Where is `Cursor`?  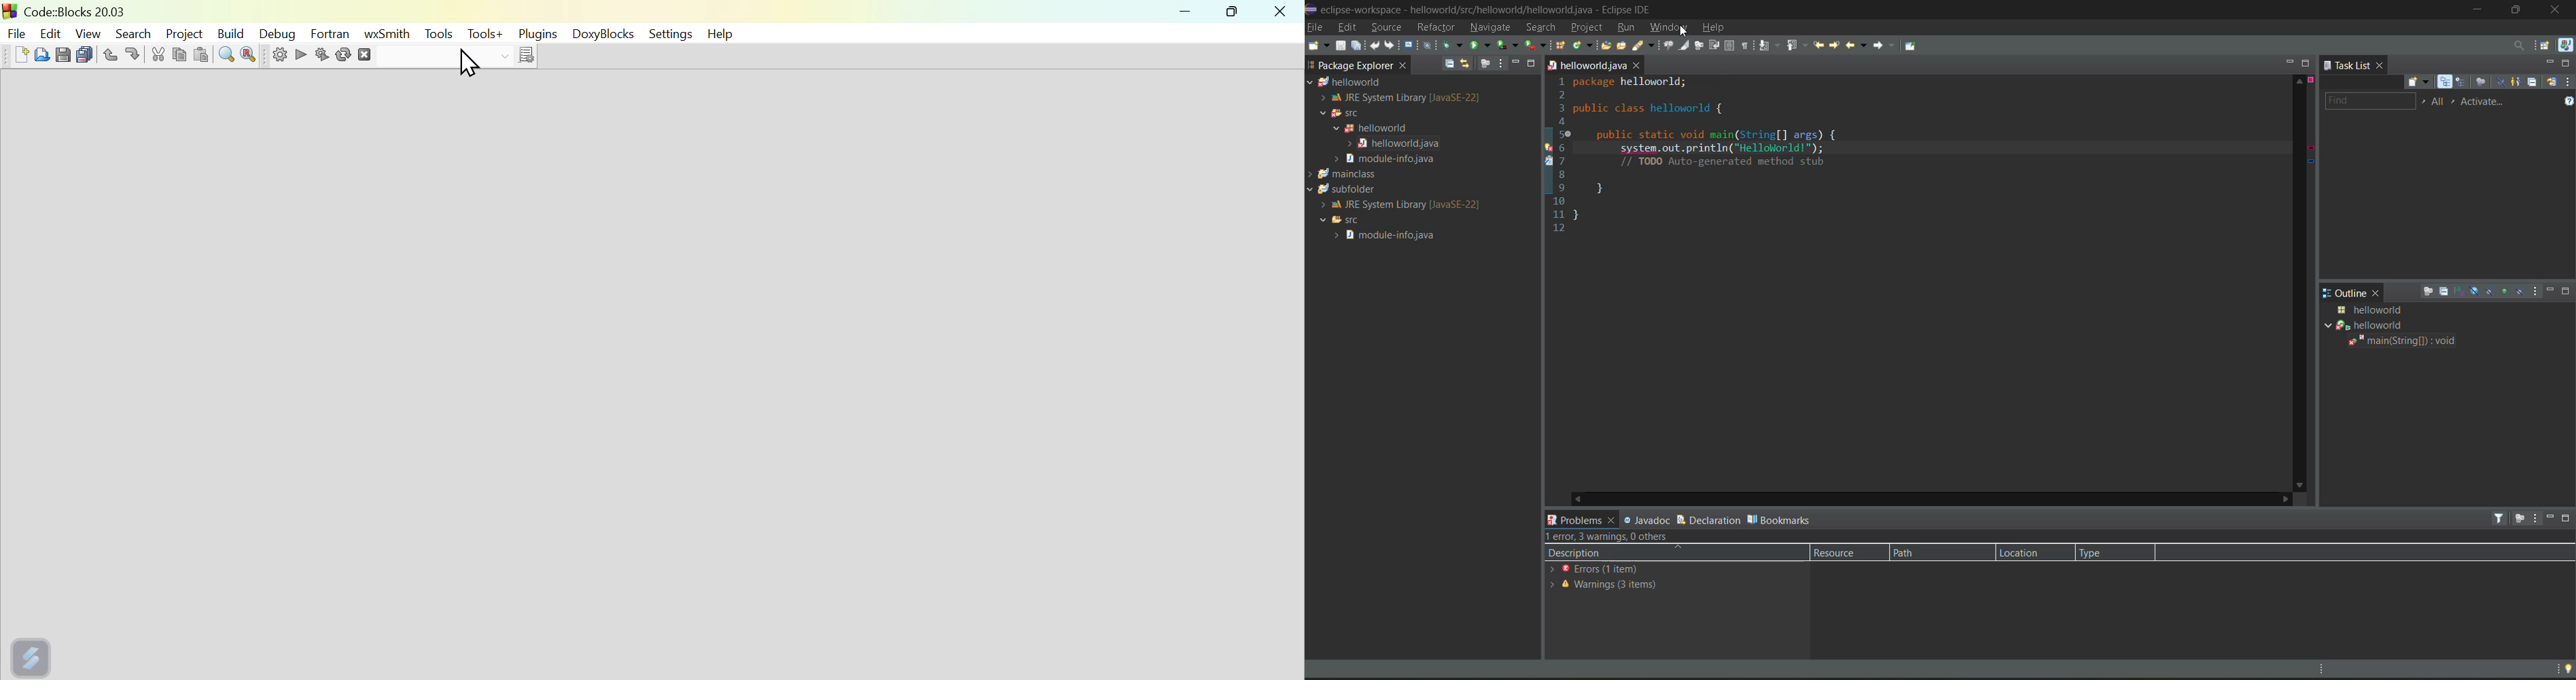
Cursor is located at coordinates (469, 64).